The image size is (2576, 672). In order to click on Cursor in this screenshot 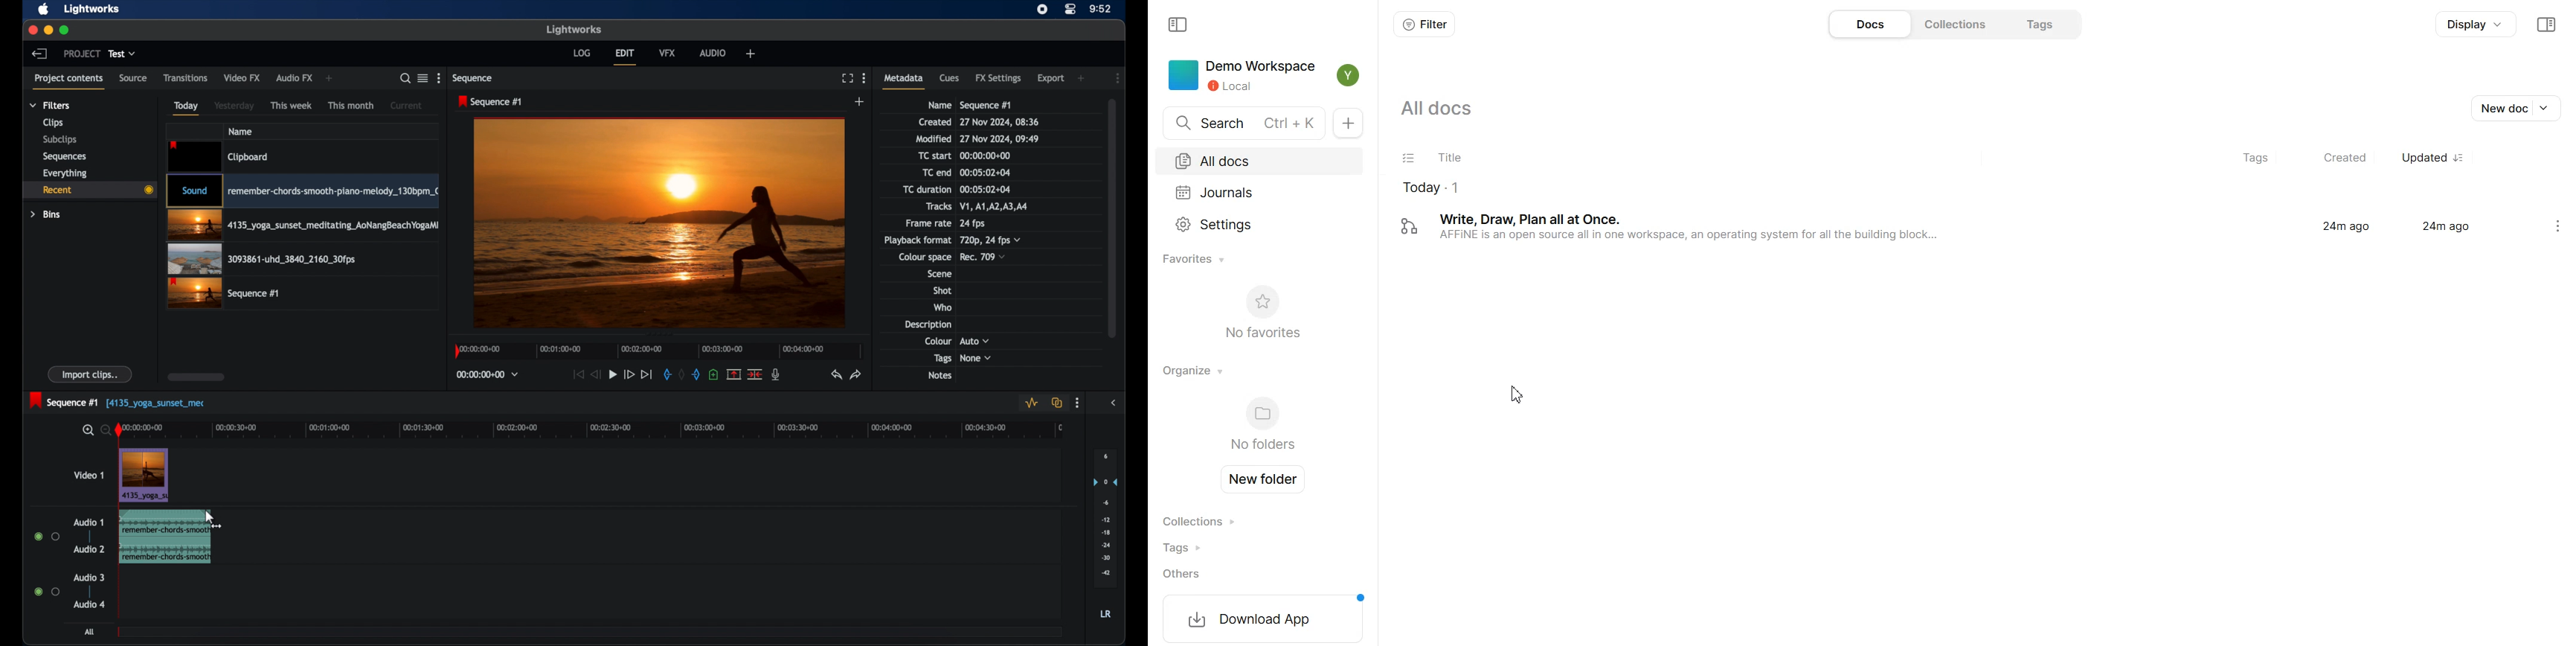, I will do `click(1520, 396)`.